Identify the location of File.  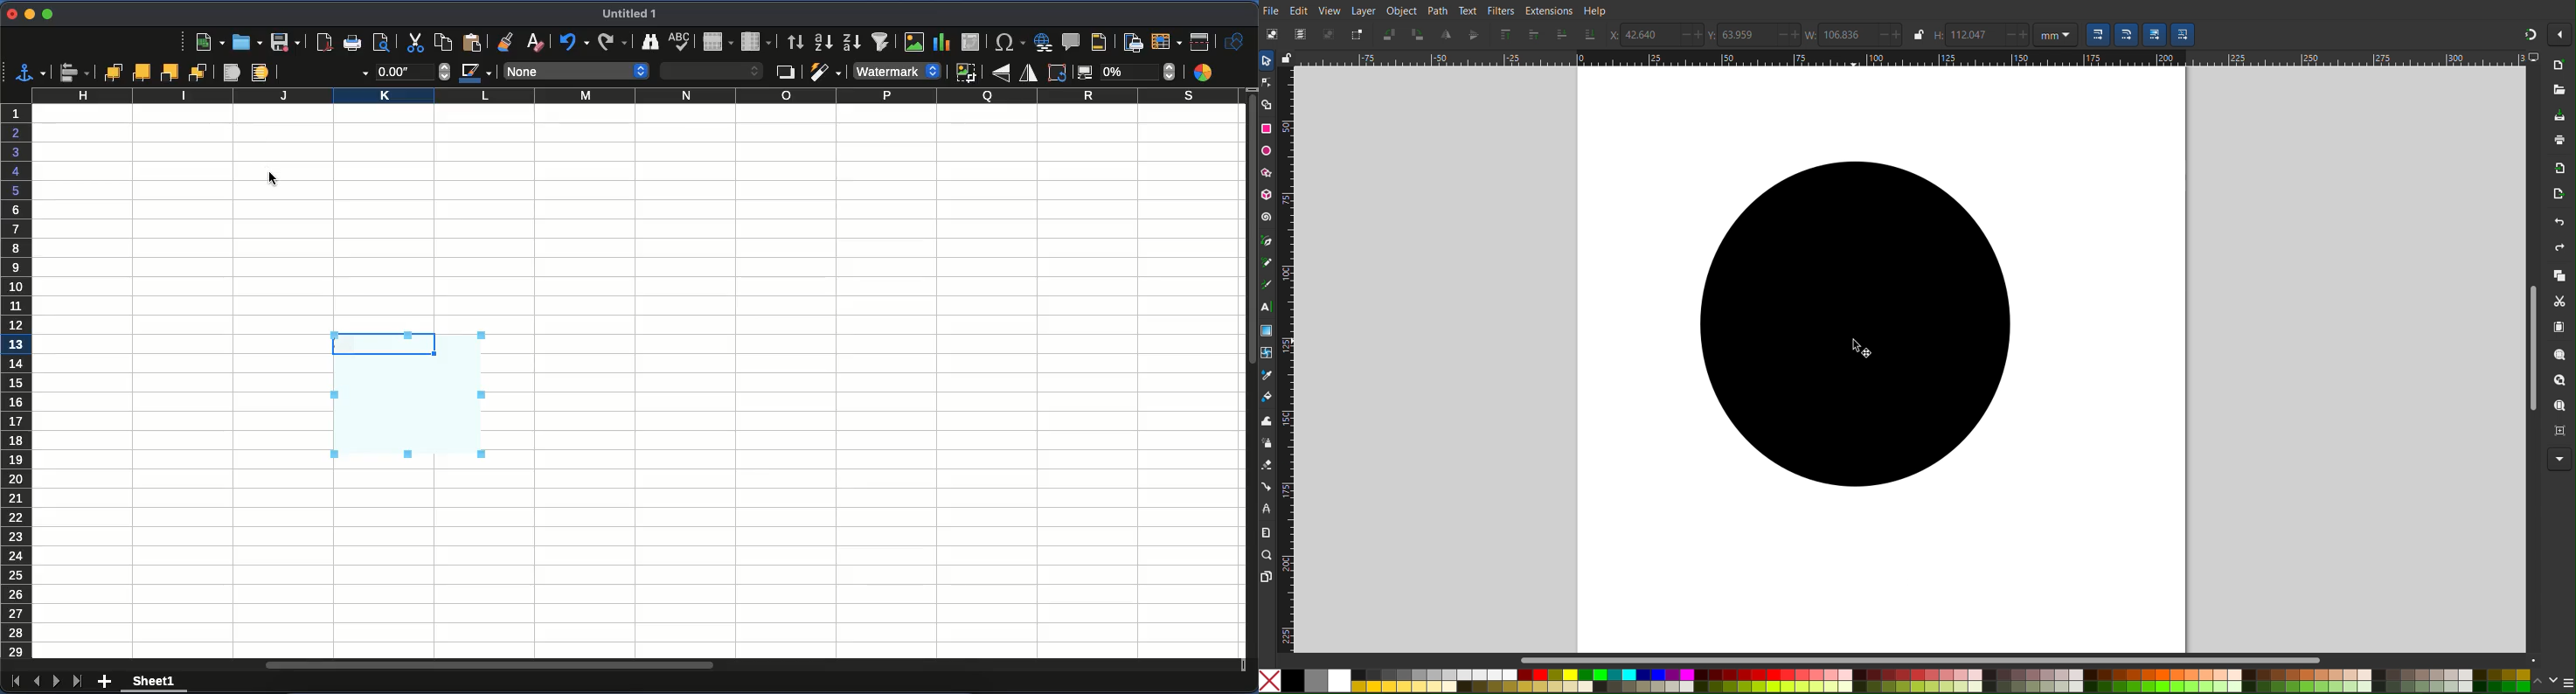
(1272, 10).